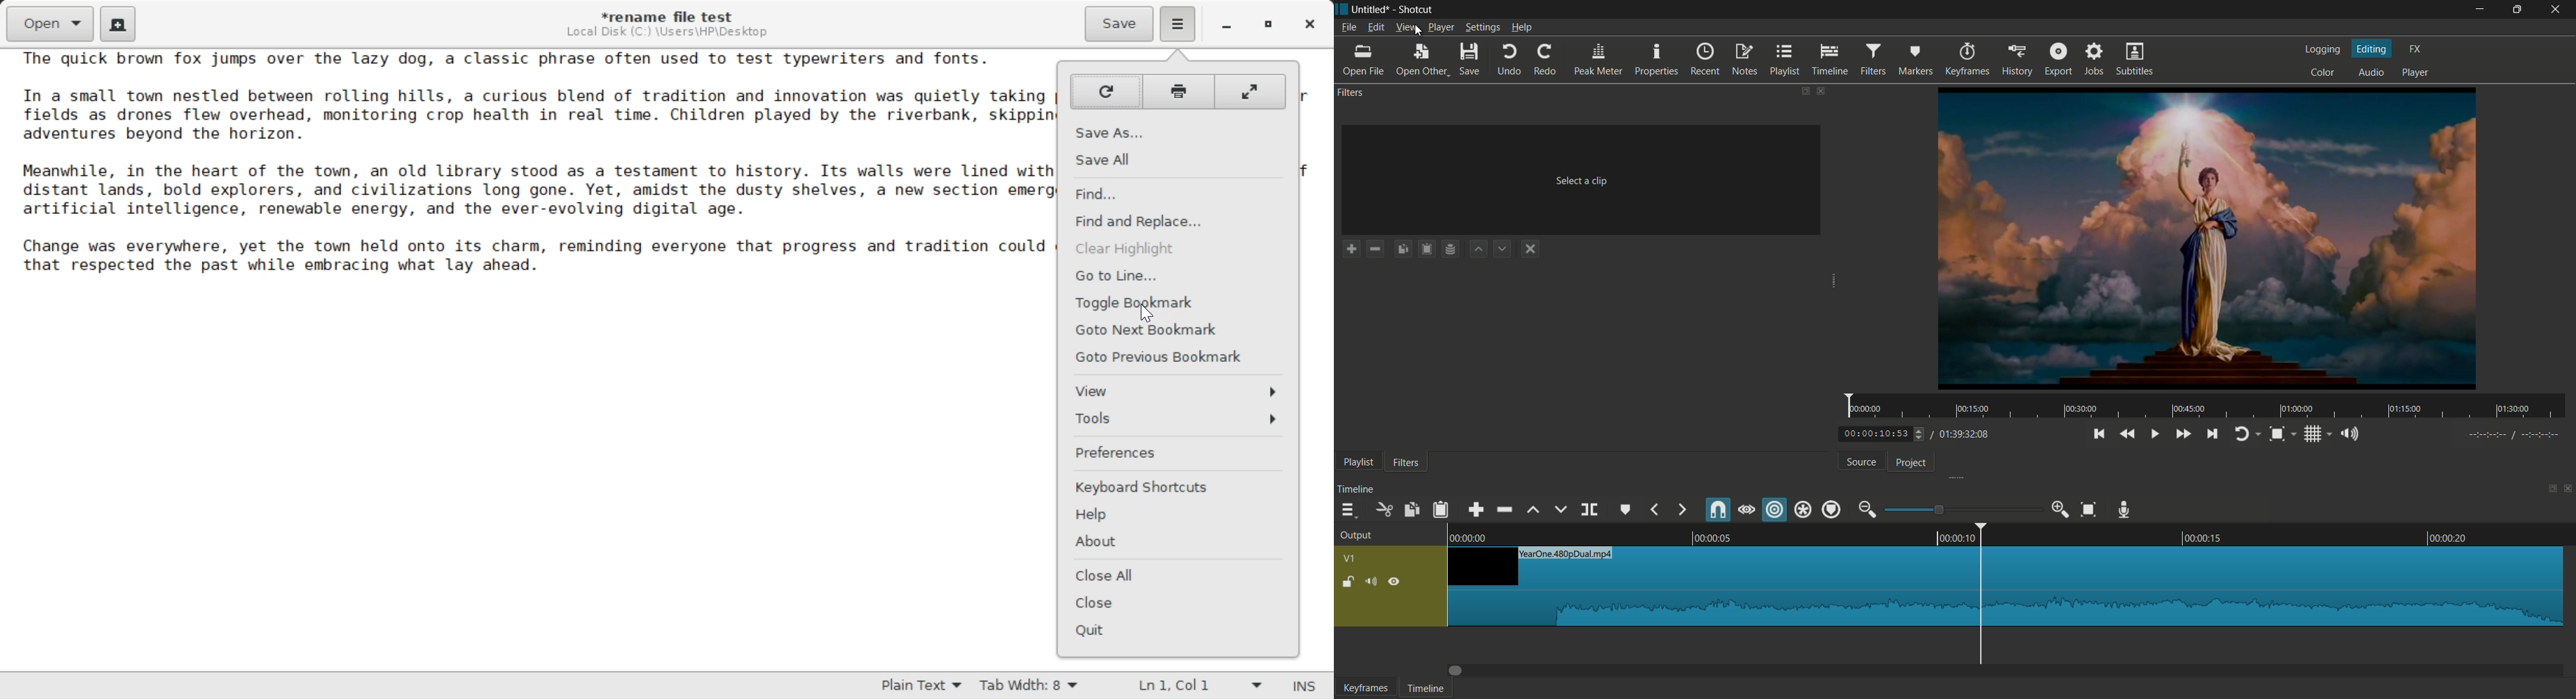 The image size is (2576, 700). I want to click on current time, so click(1884, 434).